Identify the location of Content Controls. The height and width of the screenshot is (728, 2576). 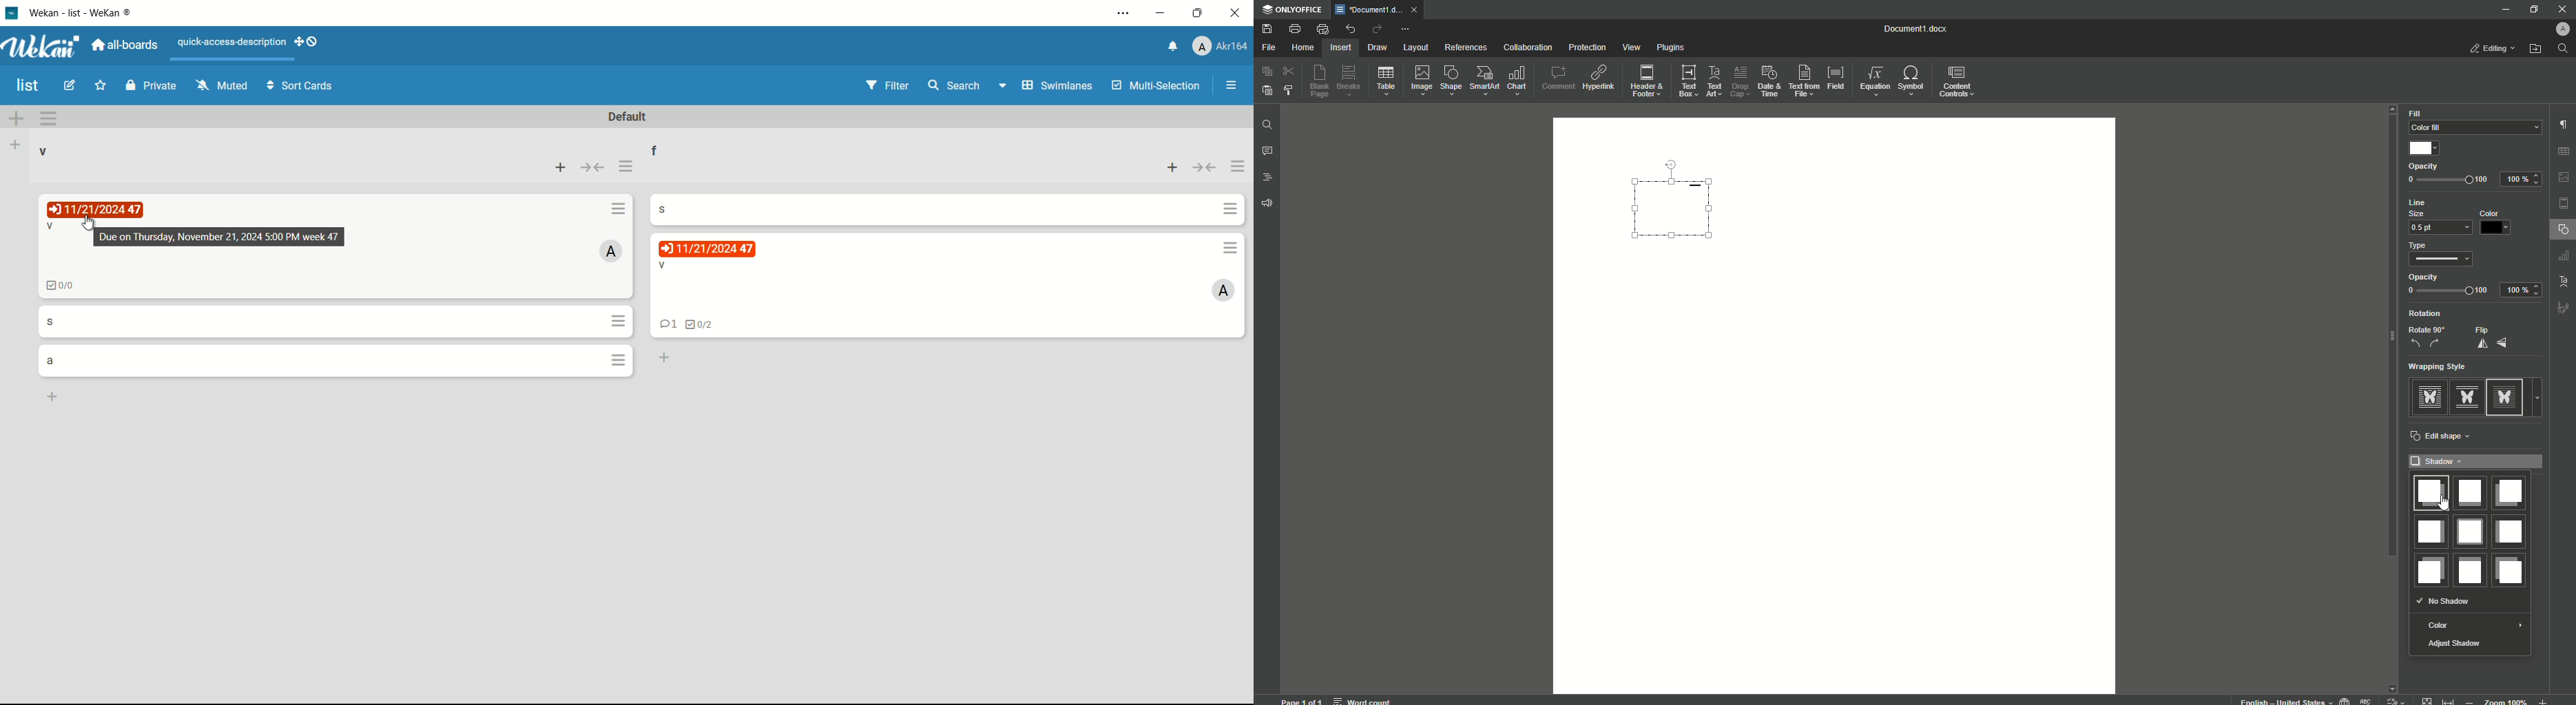
(1959, 83).